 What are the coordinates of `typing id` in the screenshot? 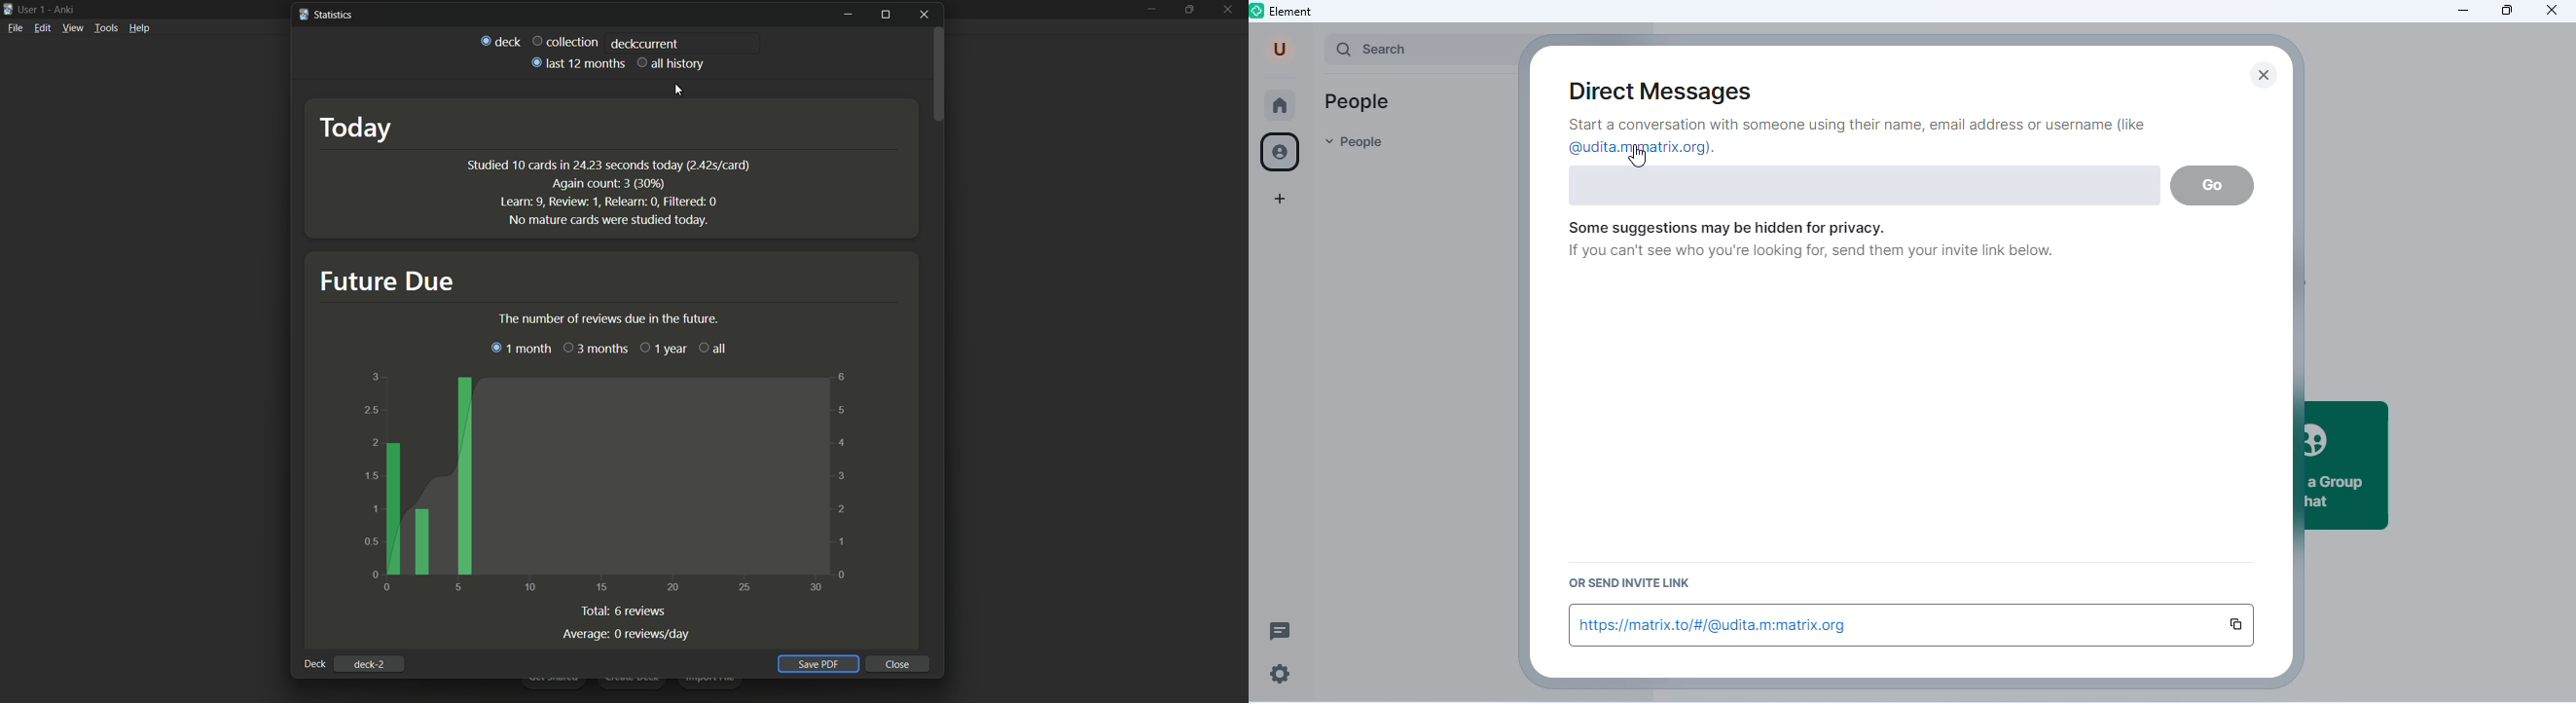 It's located at (1865, 186).